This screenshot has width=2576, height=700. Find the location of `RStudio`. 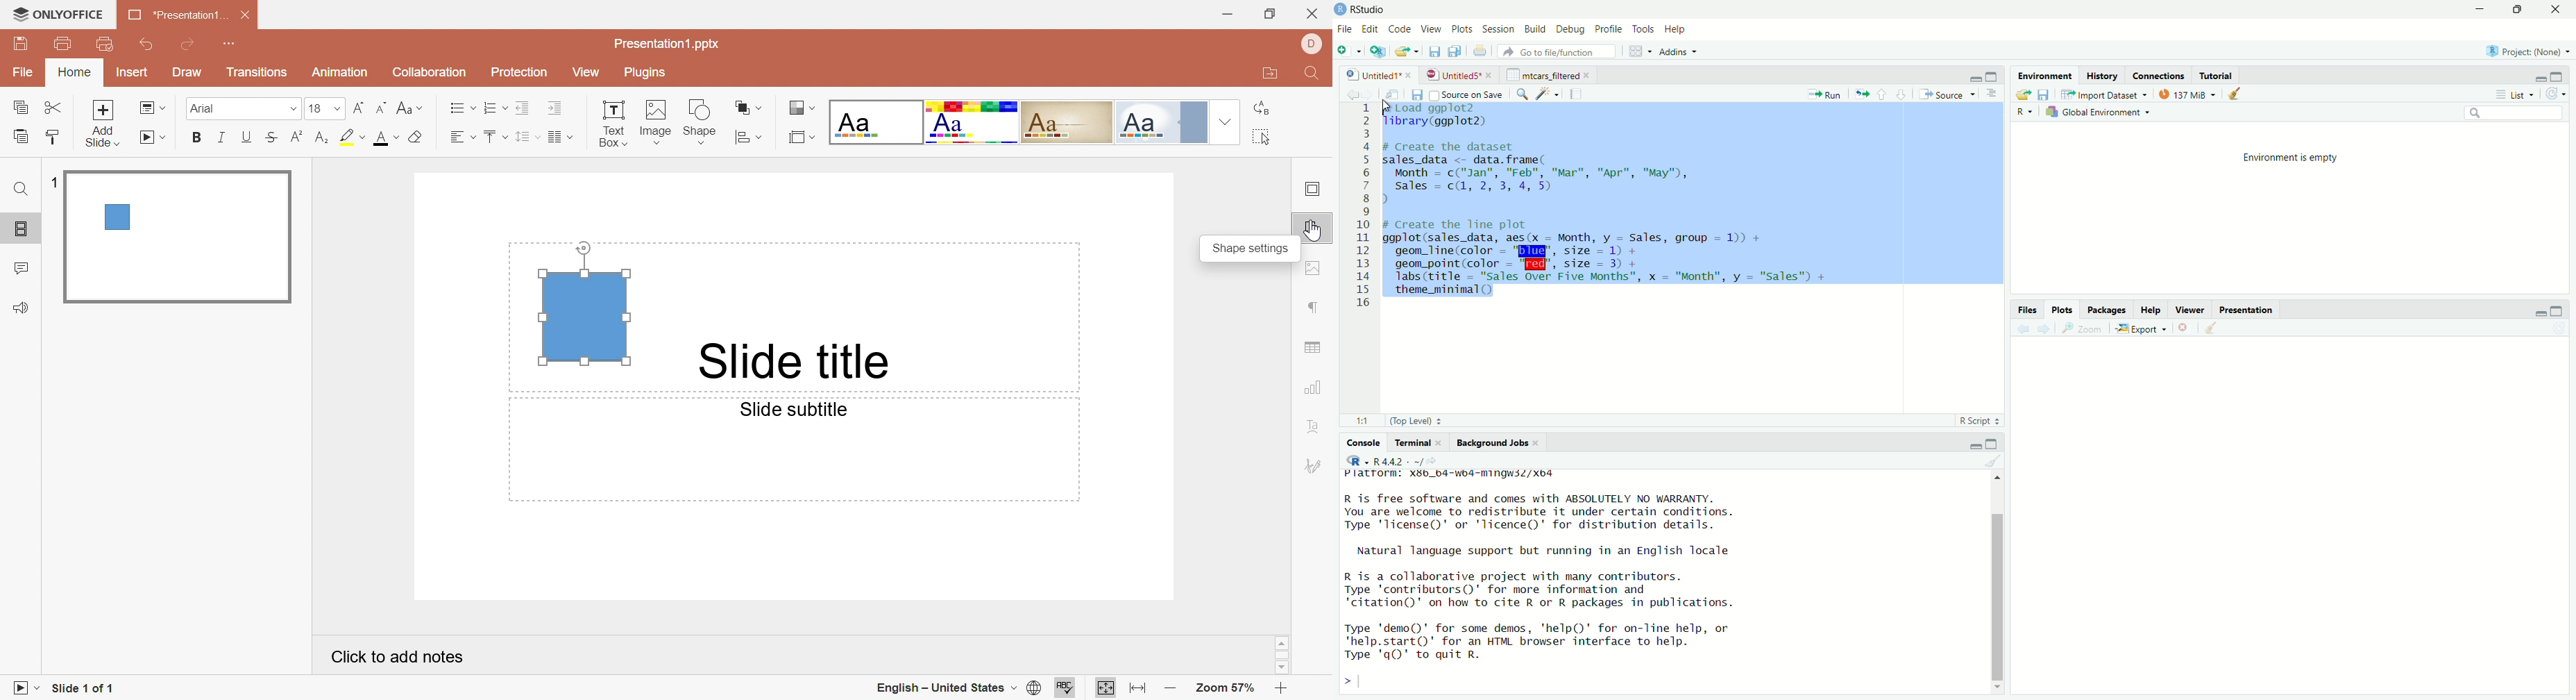

RStudio is located at coordinates (1370, 10).